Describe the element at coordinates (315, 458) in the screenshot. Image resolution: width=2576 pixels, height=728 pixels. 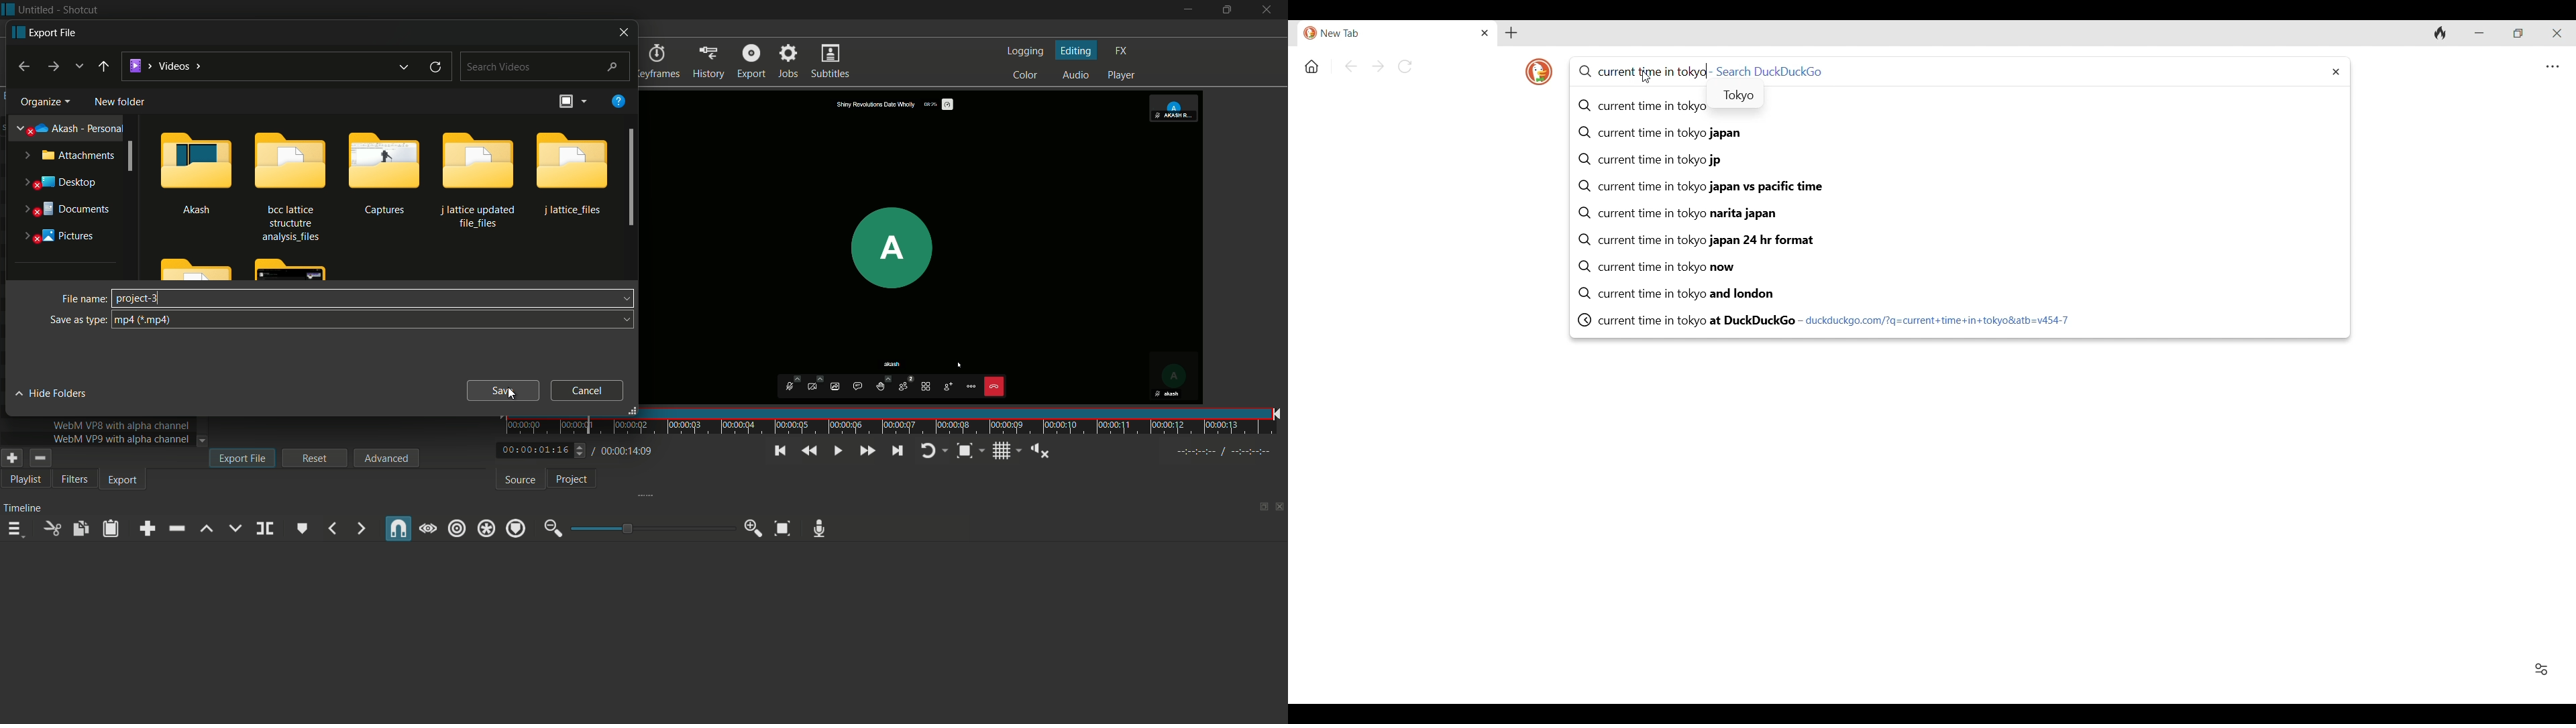
I see `reset` at that location.